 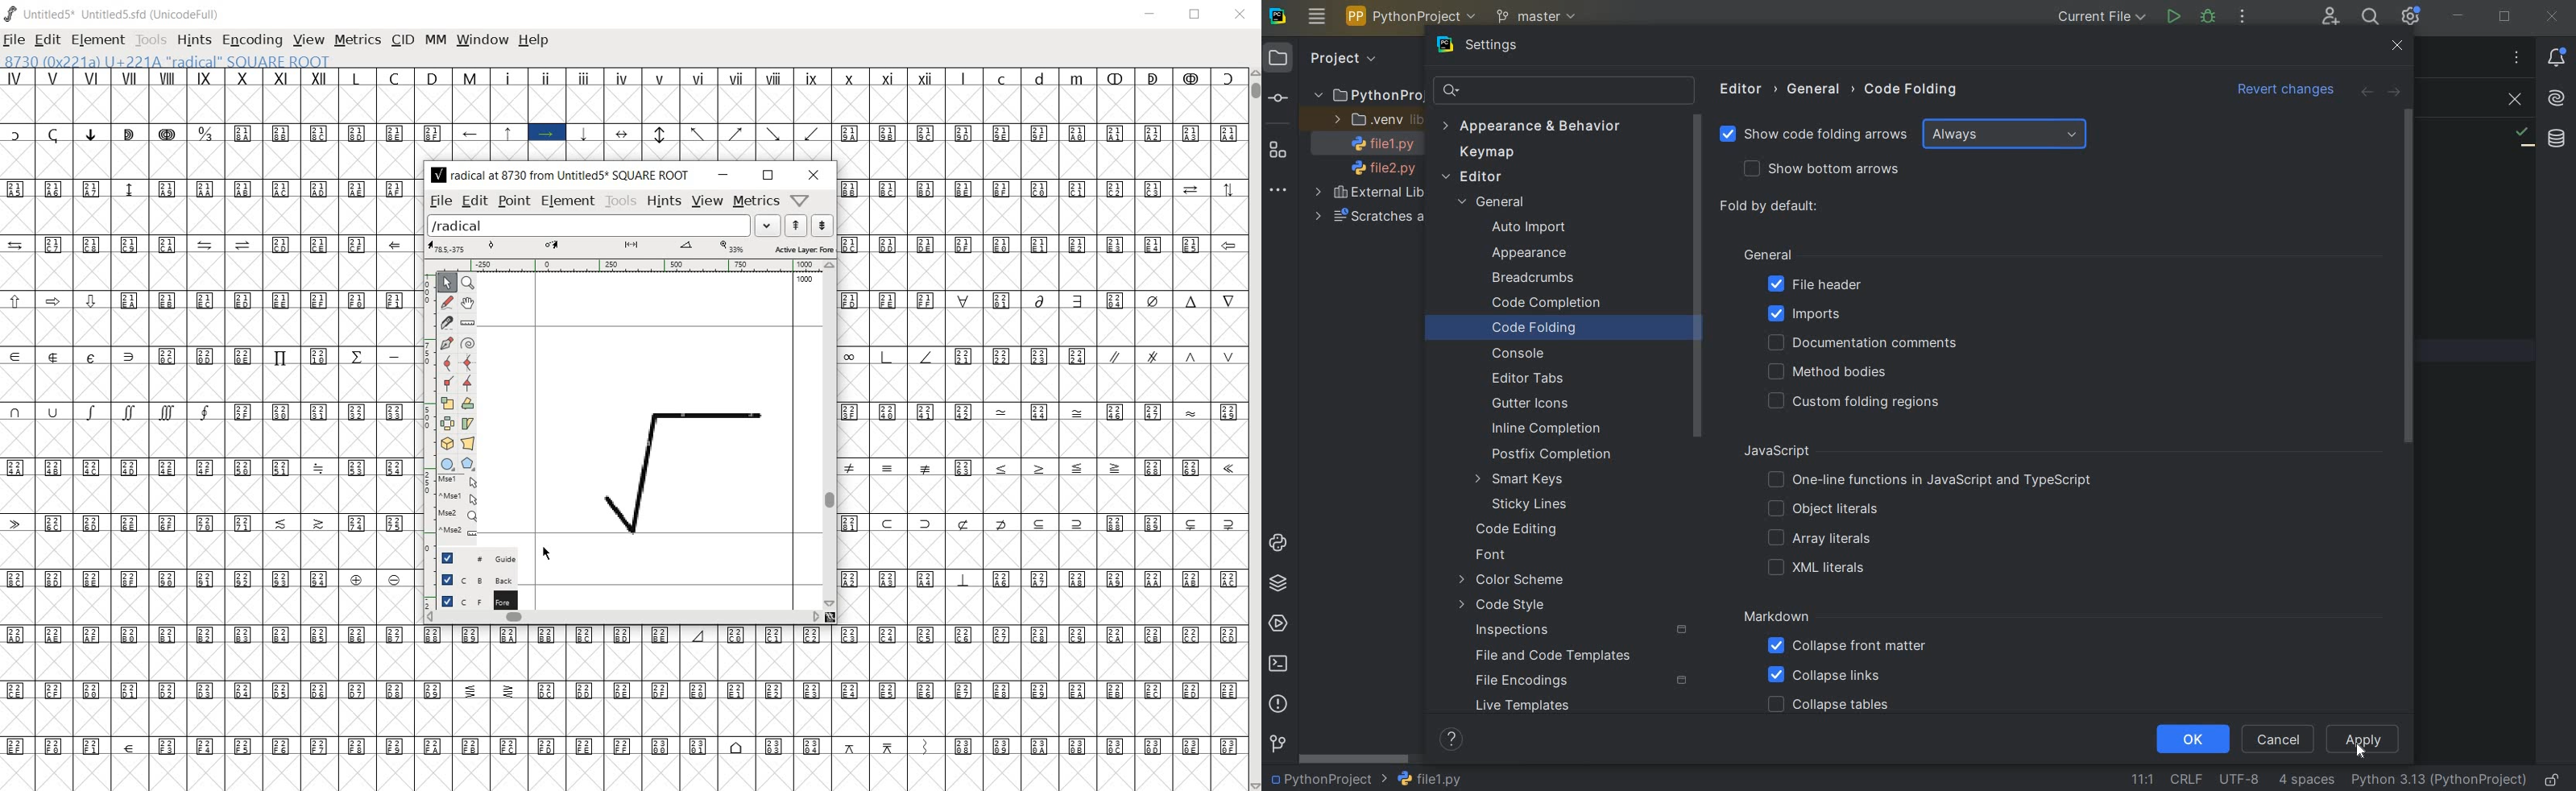 What do you see at coordinates (1814, 285) in the screenshot?
I see `FILE HEADER` at bounding box center [1814, 285].